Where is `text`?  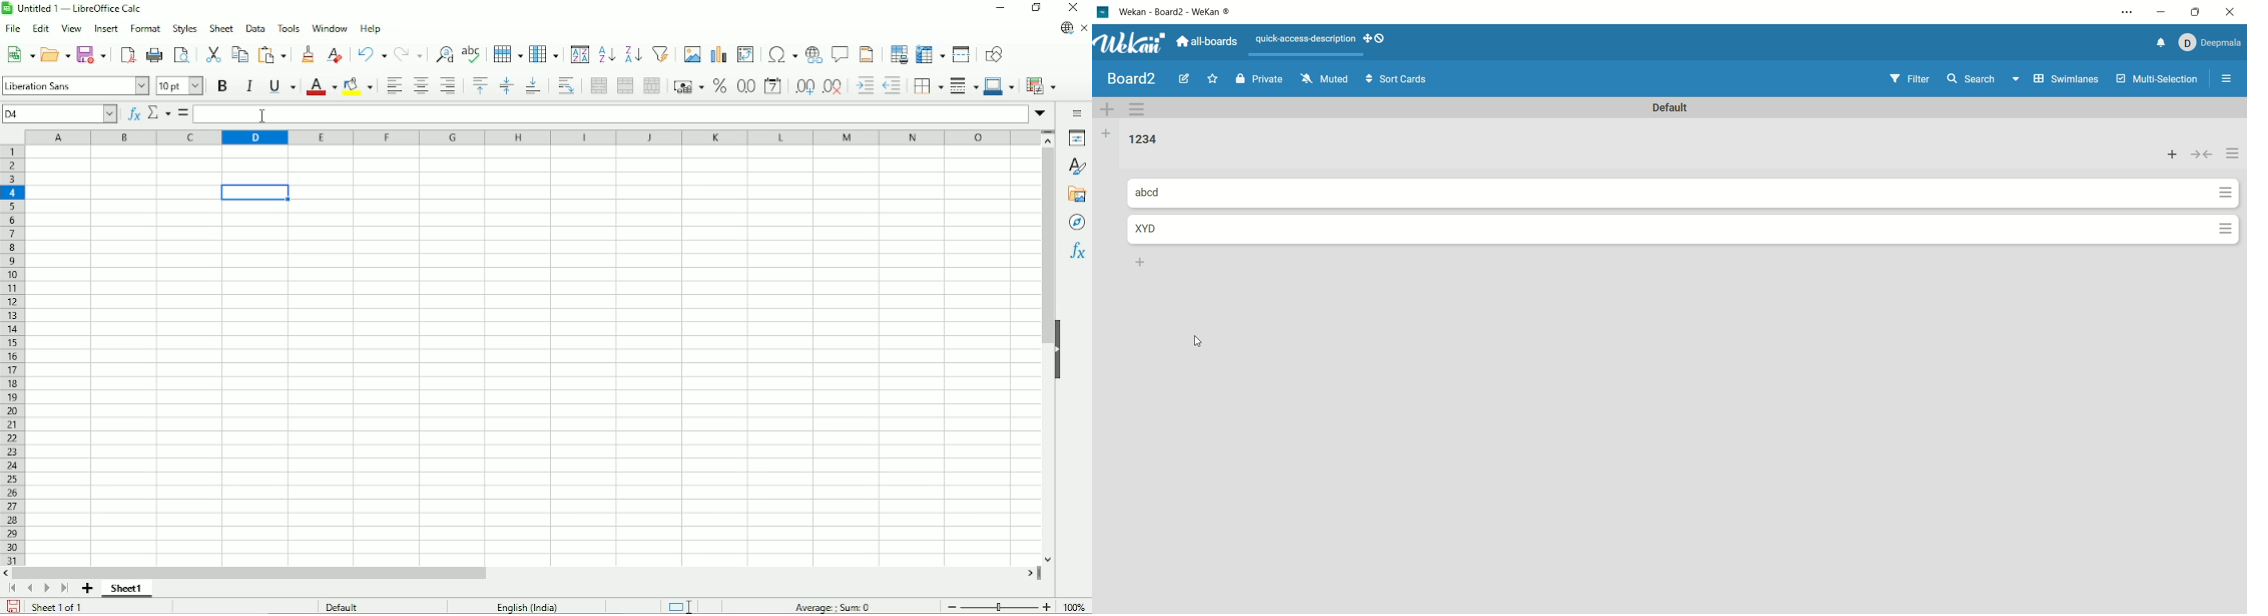
text is located at coordinates (1300, 37).